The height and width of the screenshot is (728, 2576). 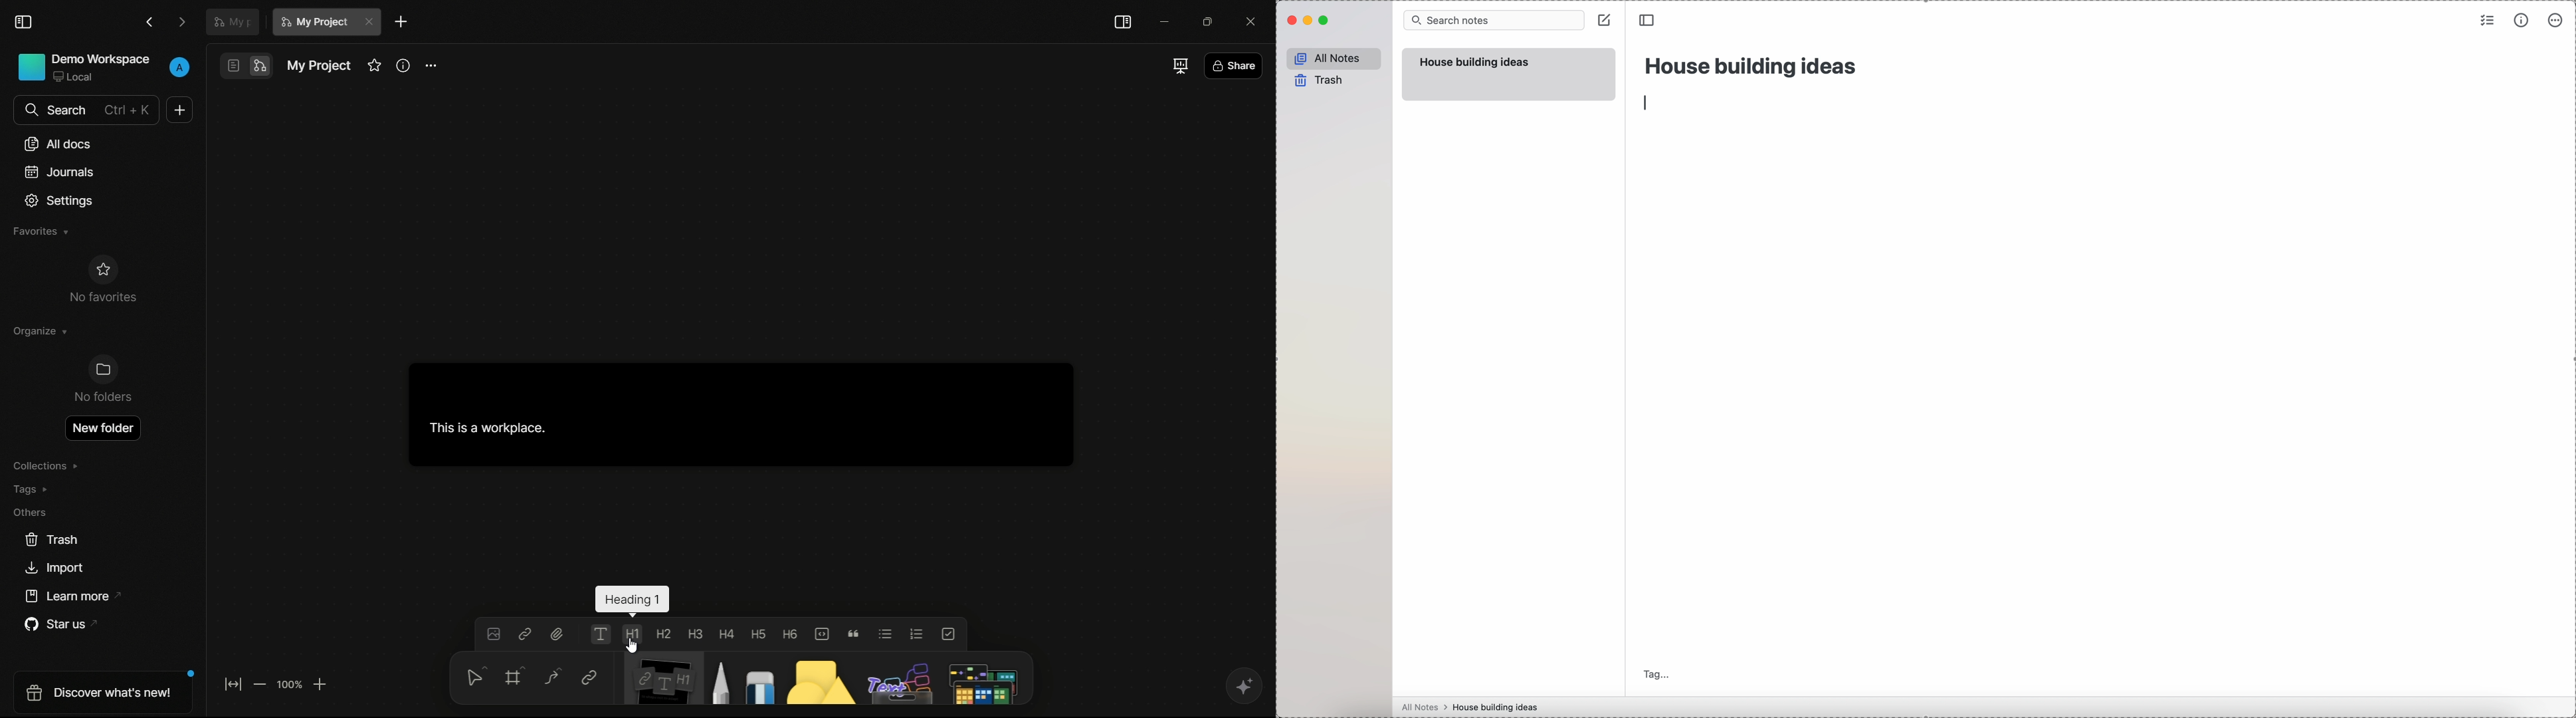 What do you see at coordinates (1309, 22) in the screenshot?
I see `minimize Simplenote` at bounding box center [1309, 22].